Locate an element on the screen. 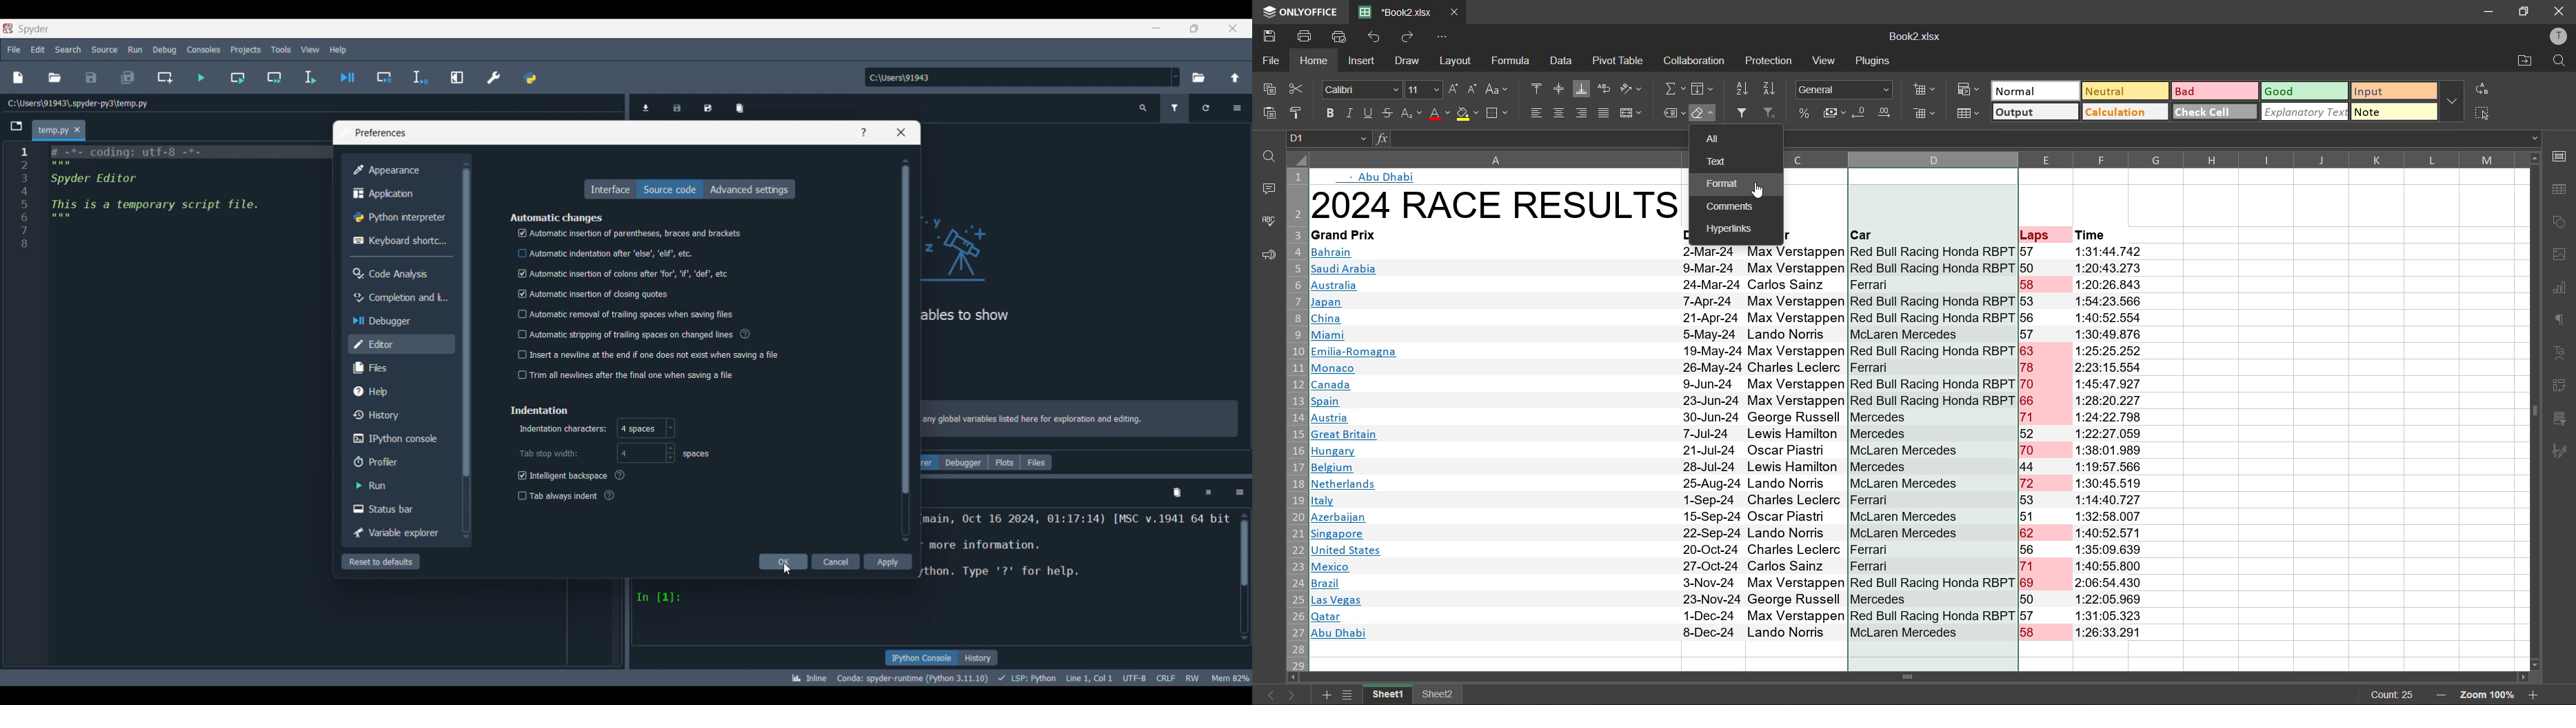 Image resolution: width=2576 pixels, height=728 pixels. strikethrough is located at coordinates (1389, 112).